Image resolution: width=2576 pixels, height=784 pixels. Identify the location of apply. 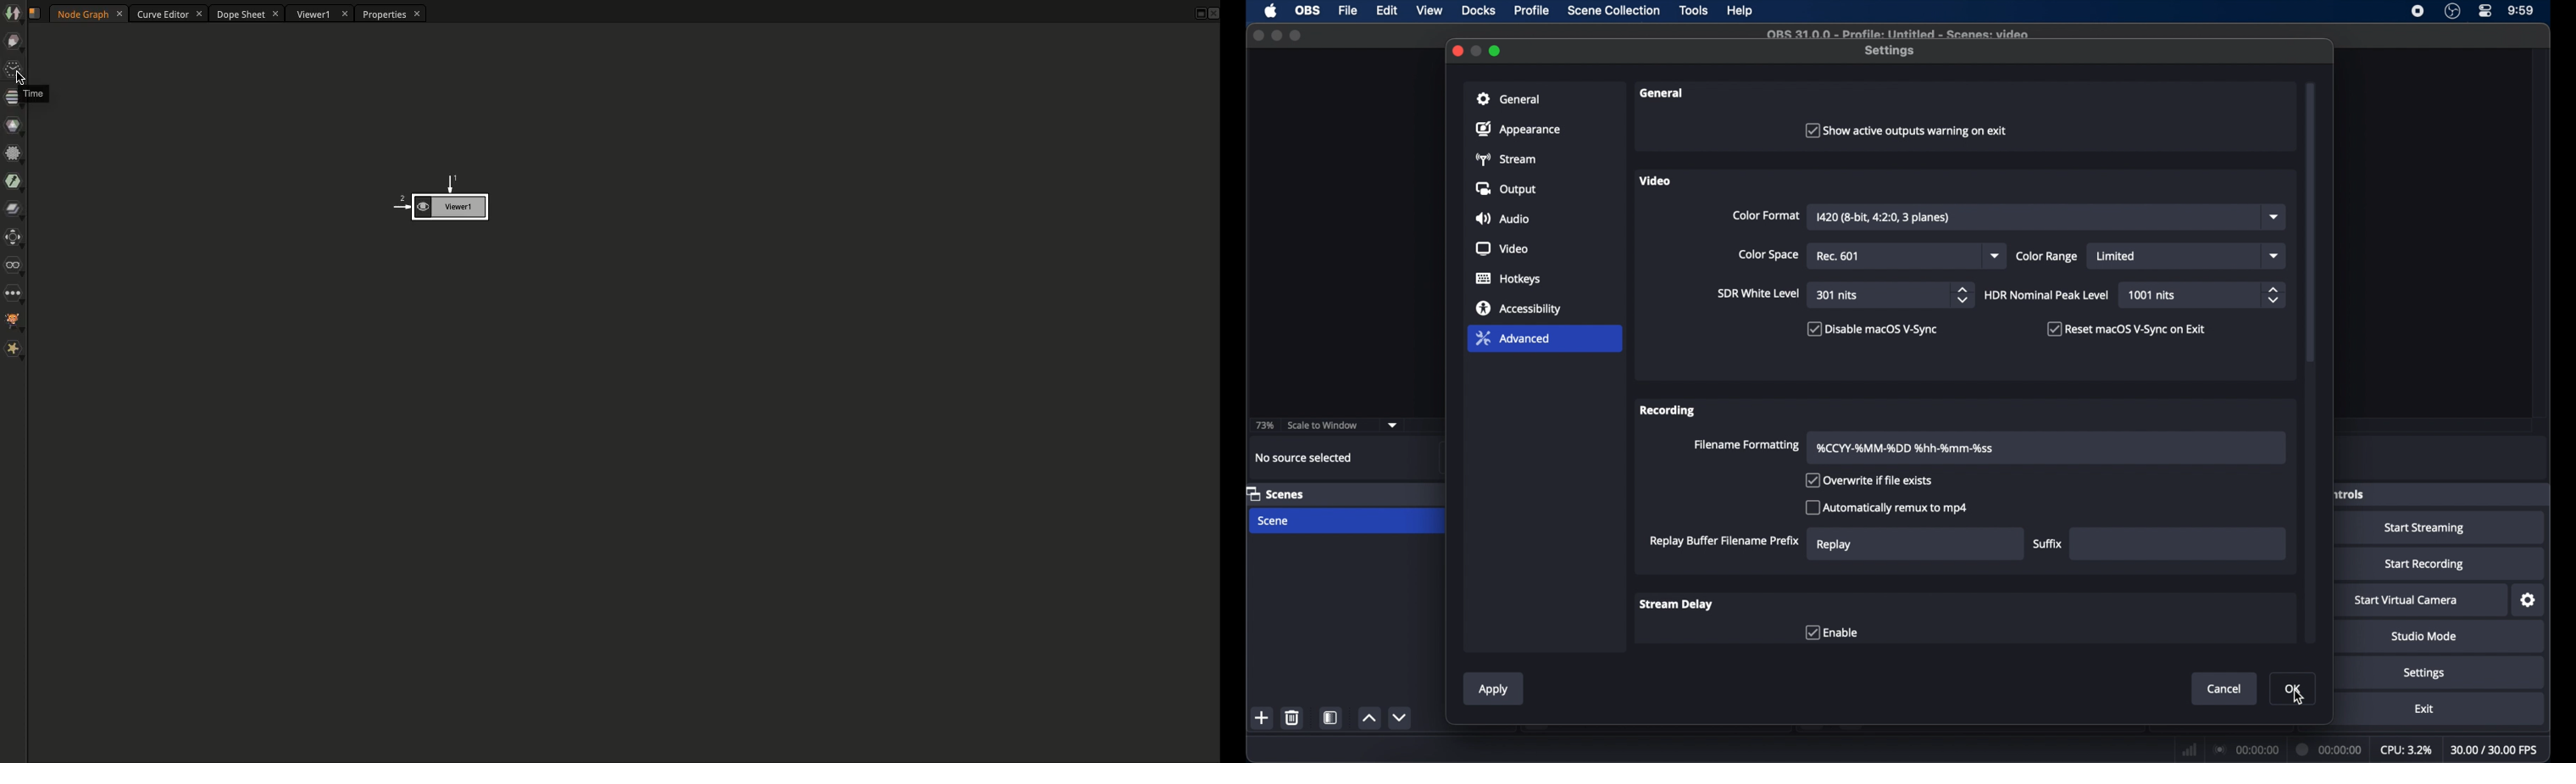
(1494, 690).